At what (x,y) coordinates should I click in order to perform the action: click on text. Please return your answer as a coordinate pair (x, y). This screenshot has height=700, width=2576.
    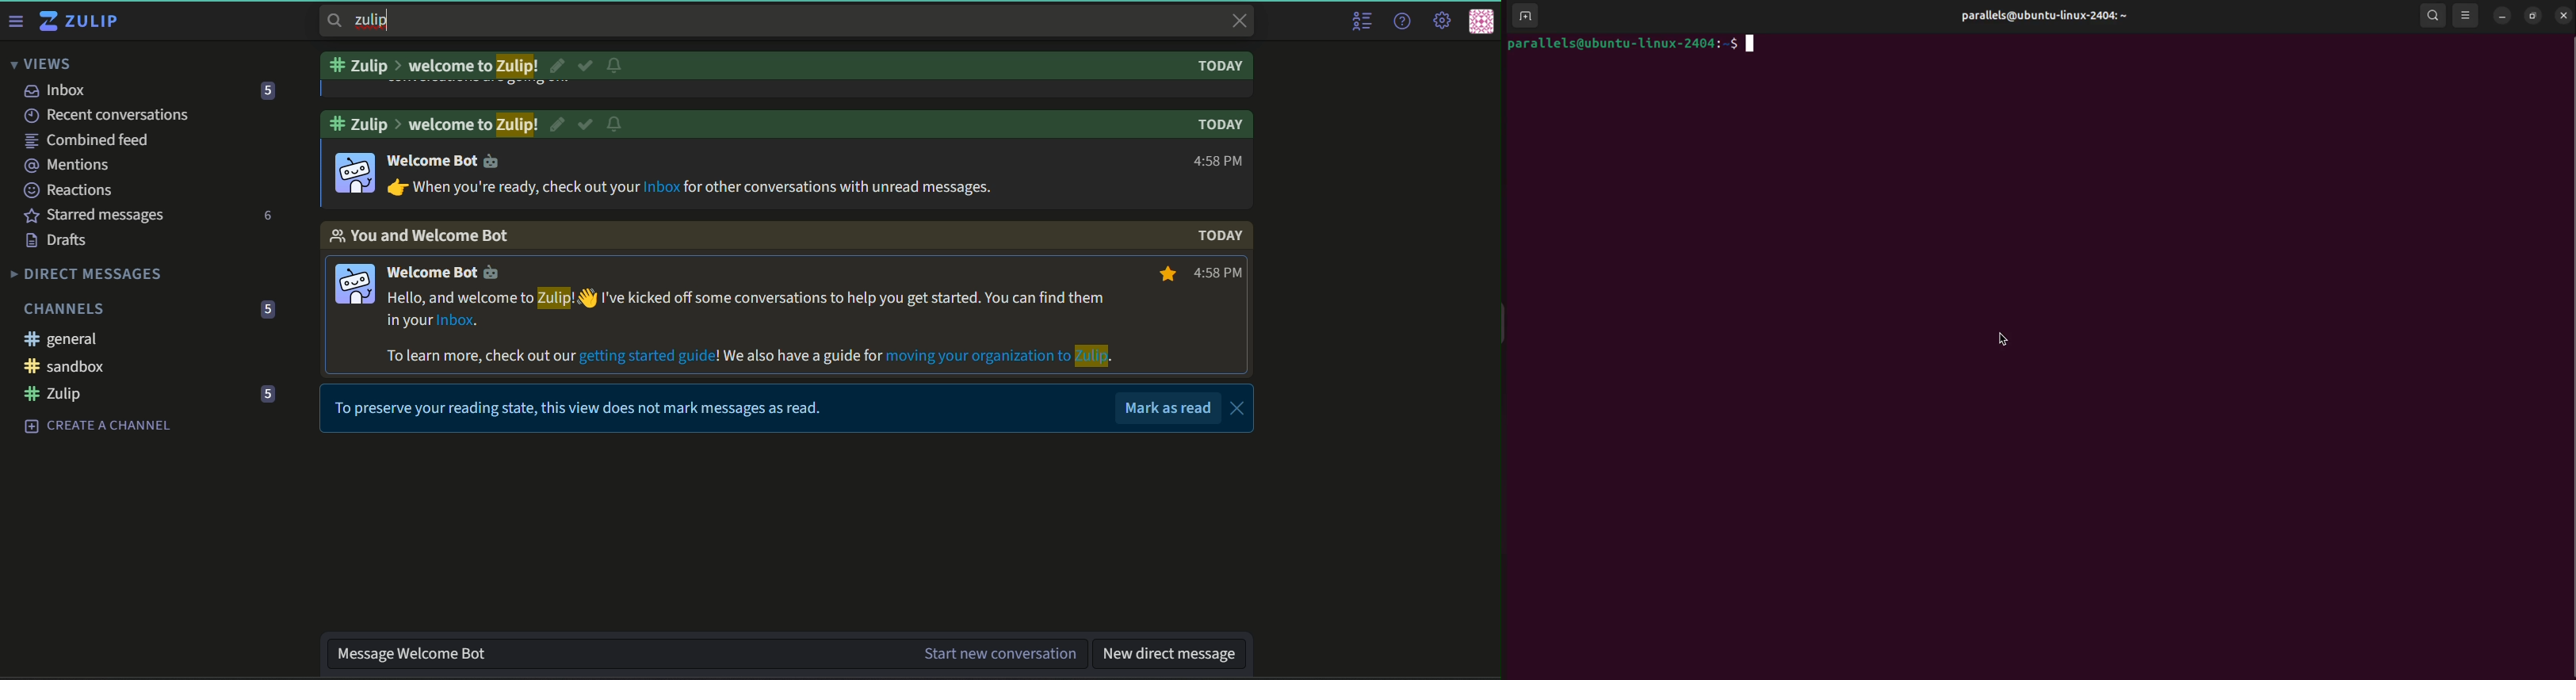
    Looking at the image, I should click on (1168, 407).